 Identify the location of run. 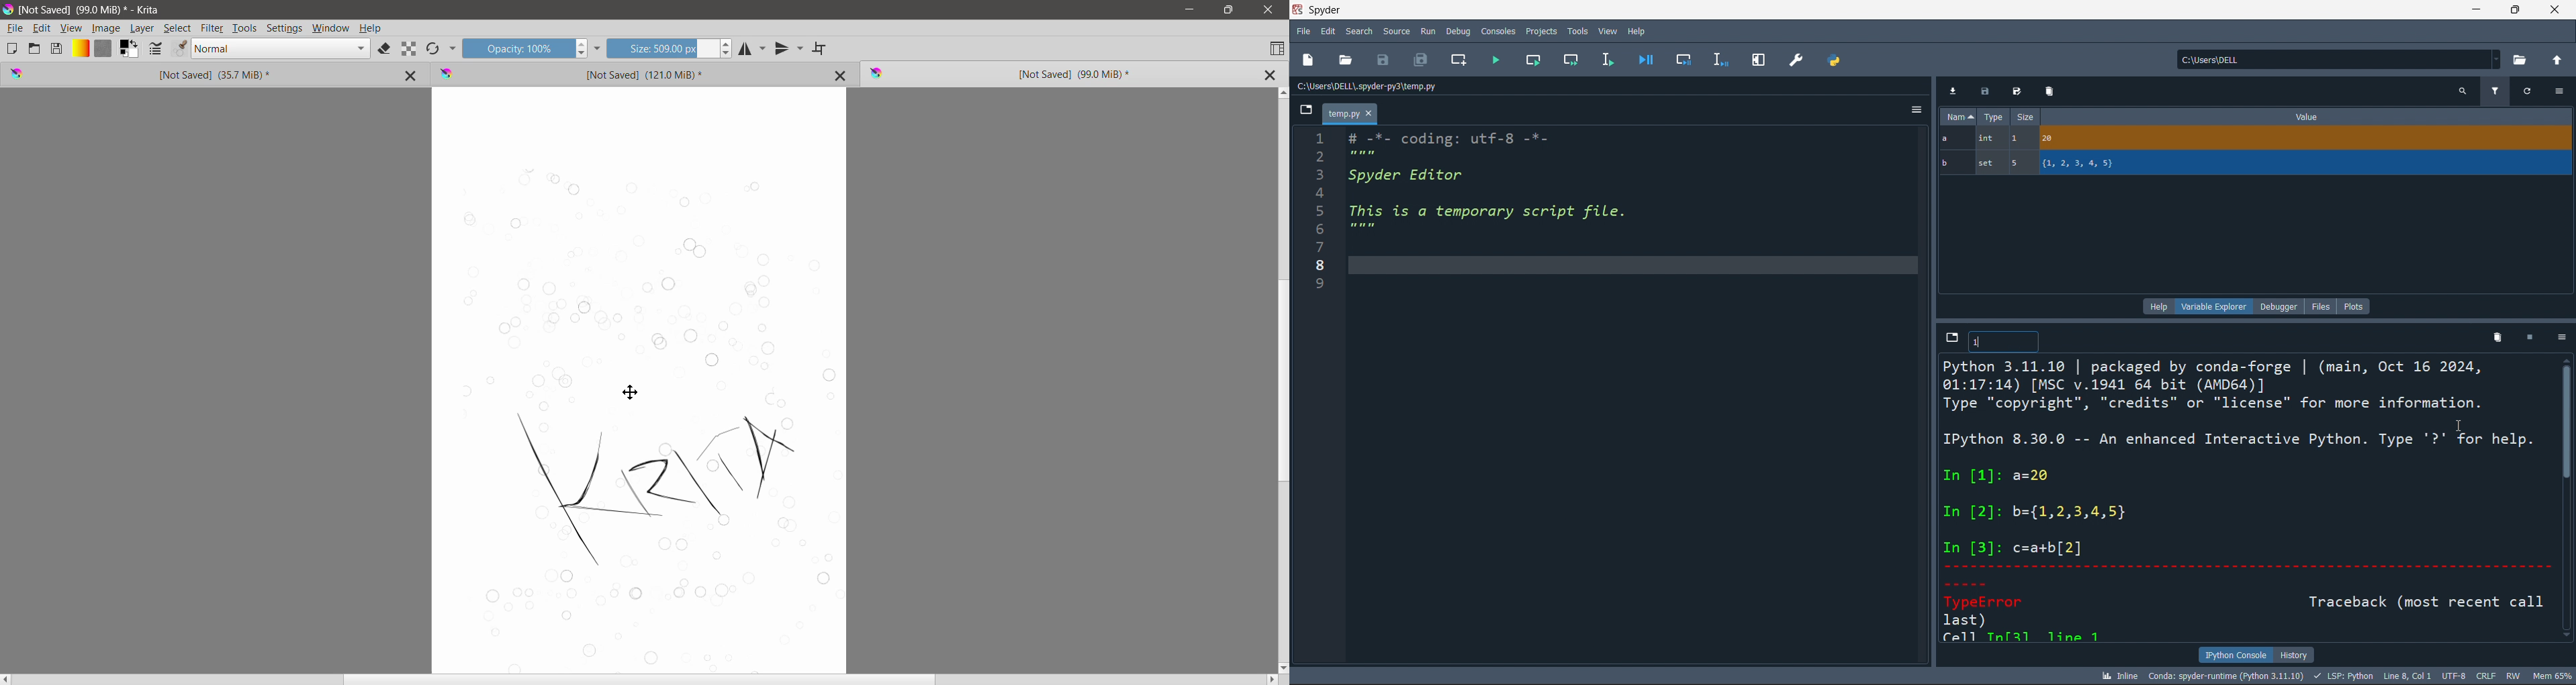
(1426, 31).